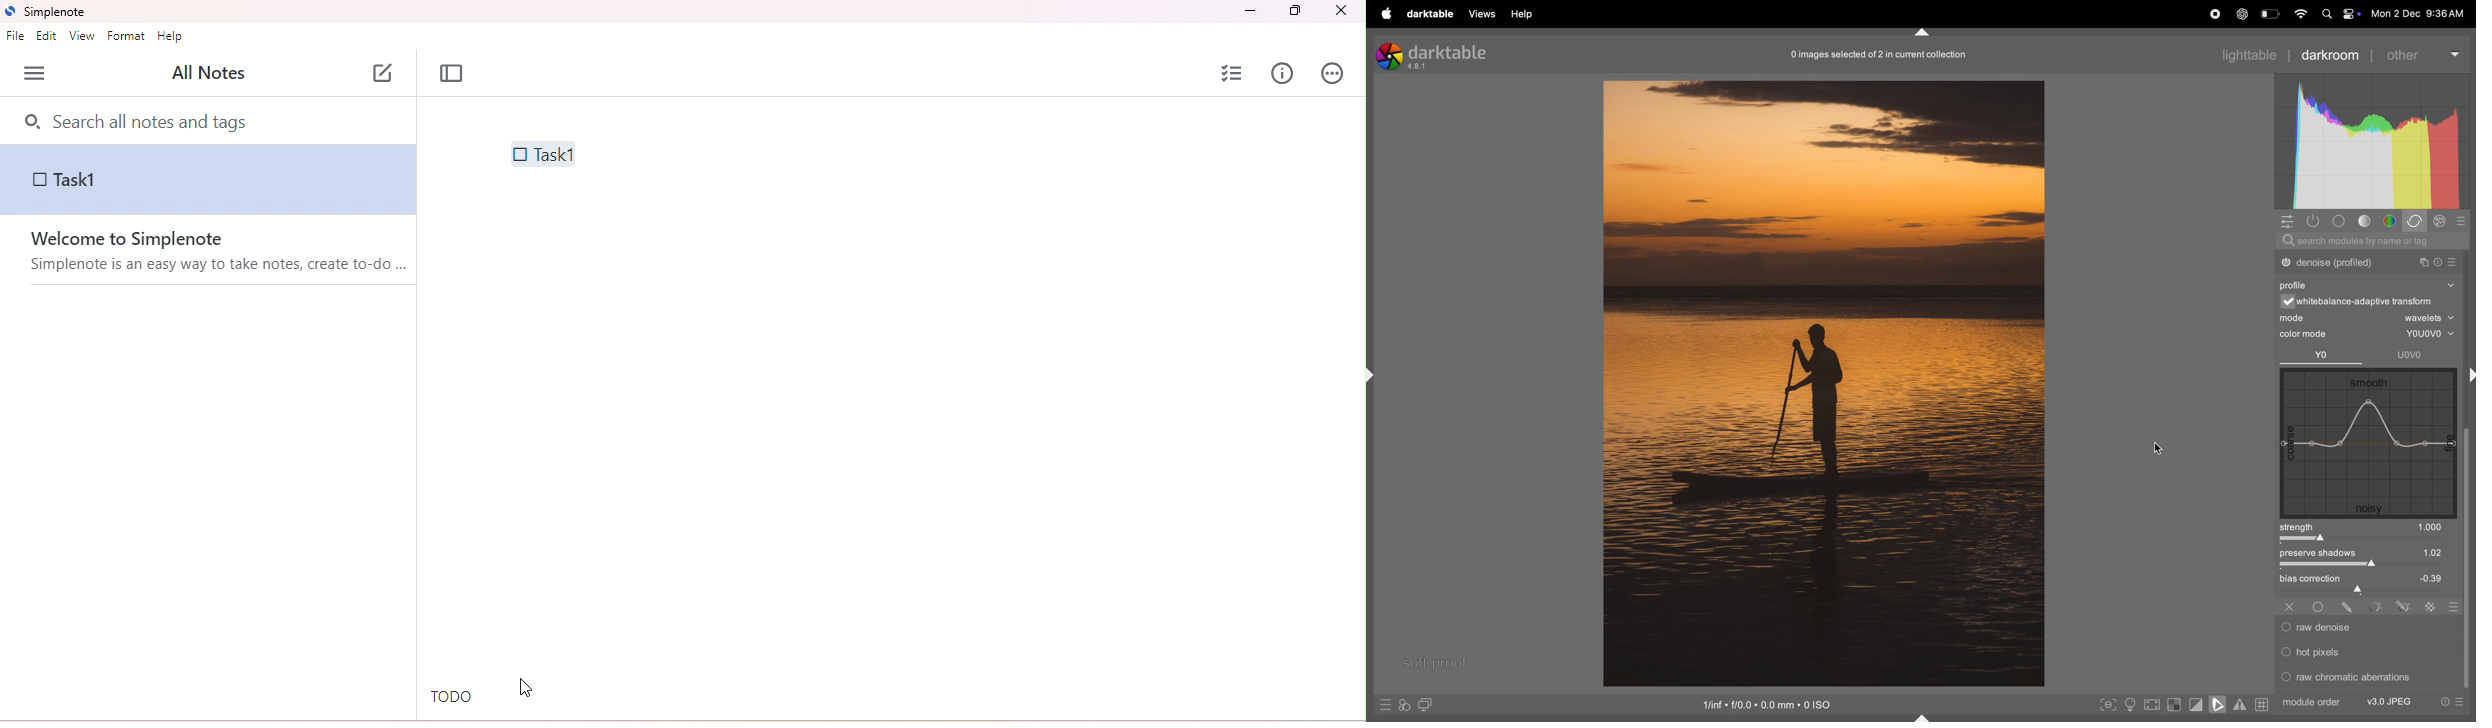 The width and height of the screenshot is (2492, 728). I want to click on toggle peak focusing, so click(2108, 705).